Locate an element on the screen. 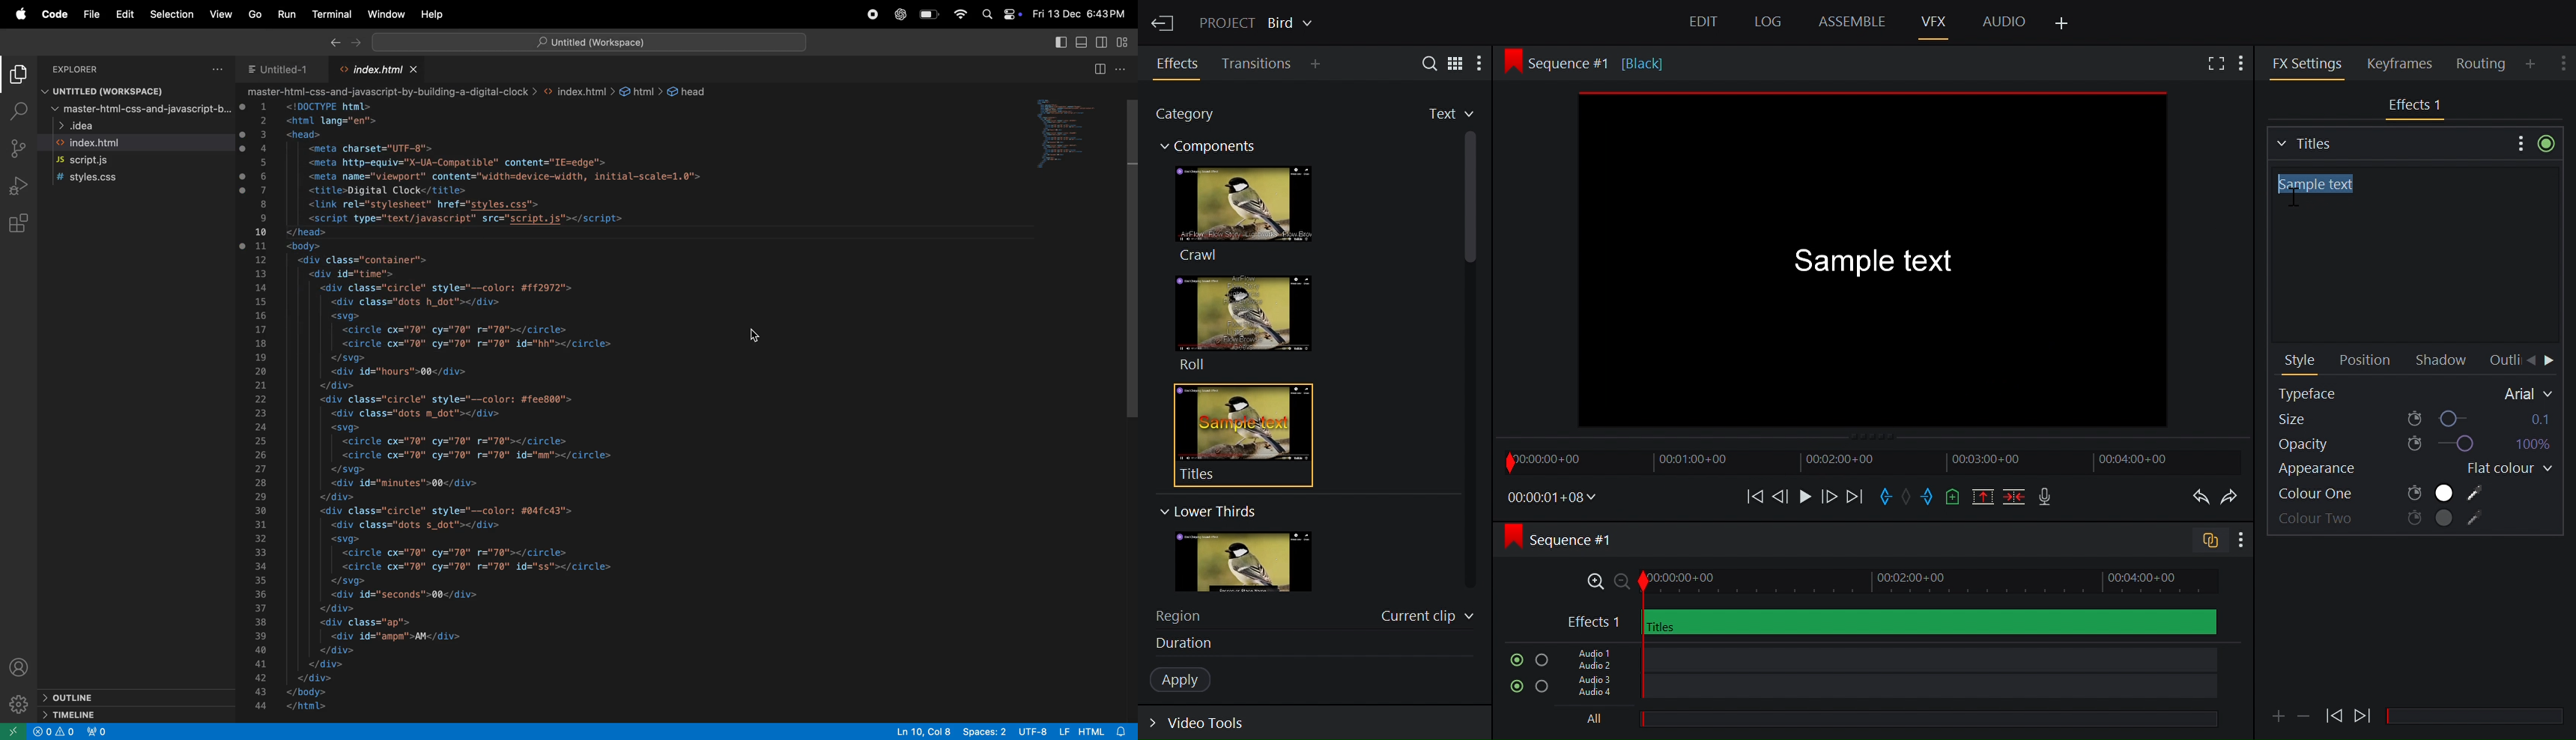 This screenshot has height=756, width=2576. Show settings menu is located at coordinates (2518, 142).